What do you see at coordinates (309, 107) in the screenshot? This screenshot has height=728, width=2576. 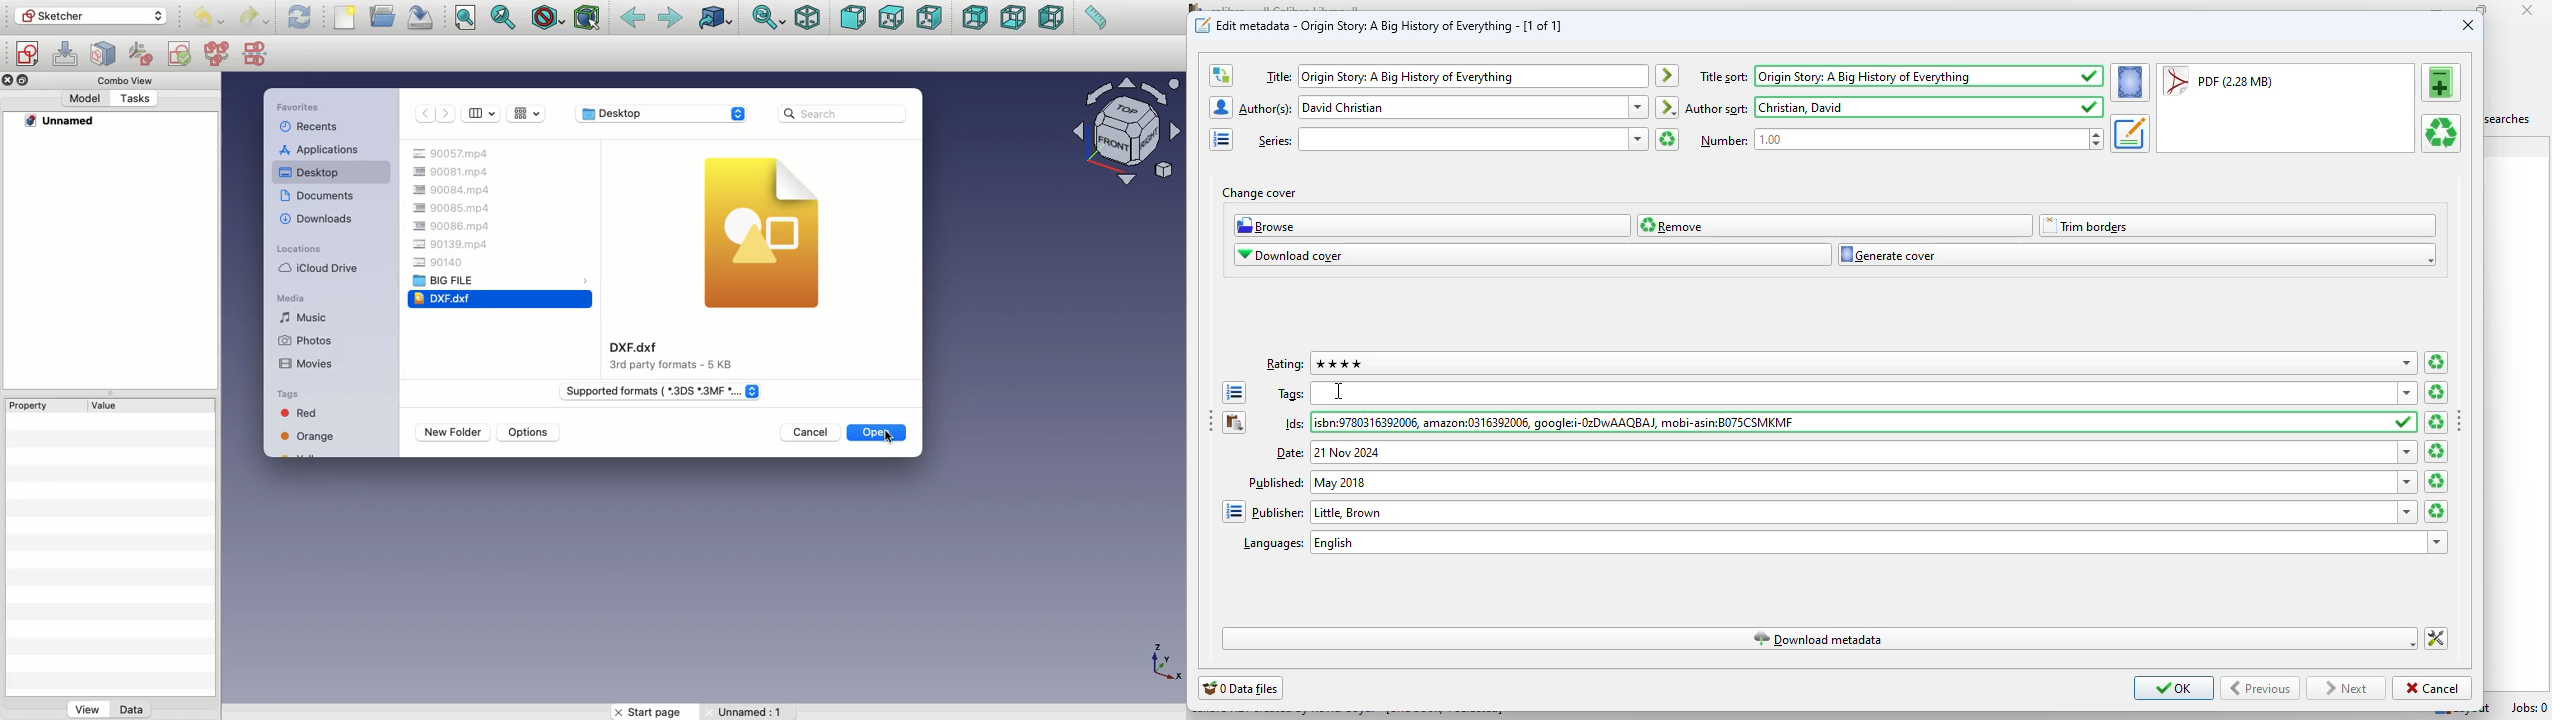 I see `Favorites` at bounding box center [309, 107].